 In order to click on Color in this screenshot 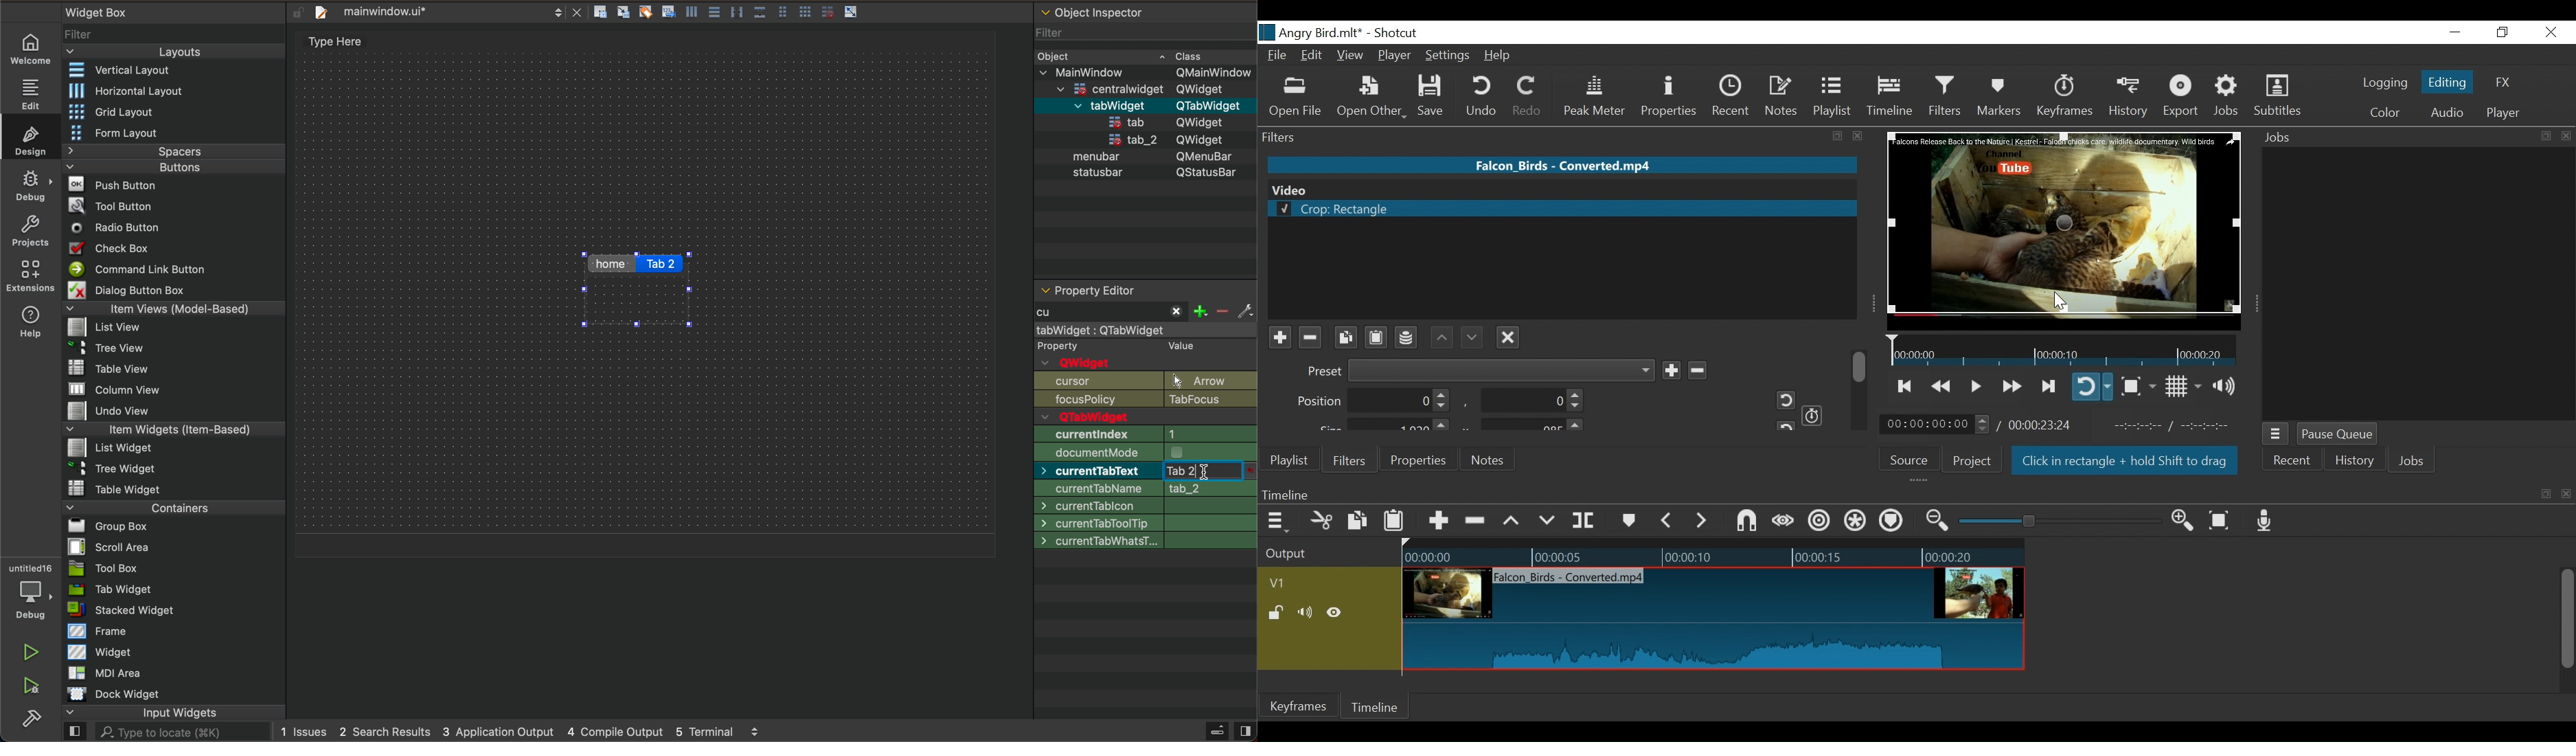, I will do `click(2382, 113)`.